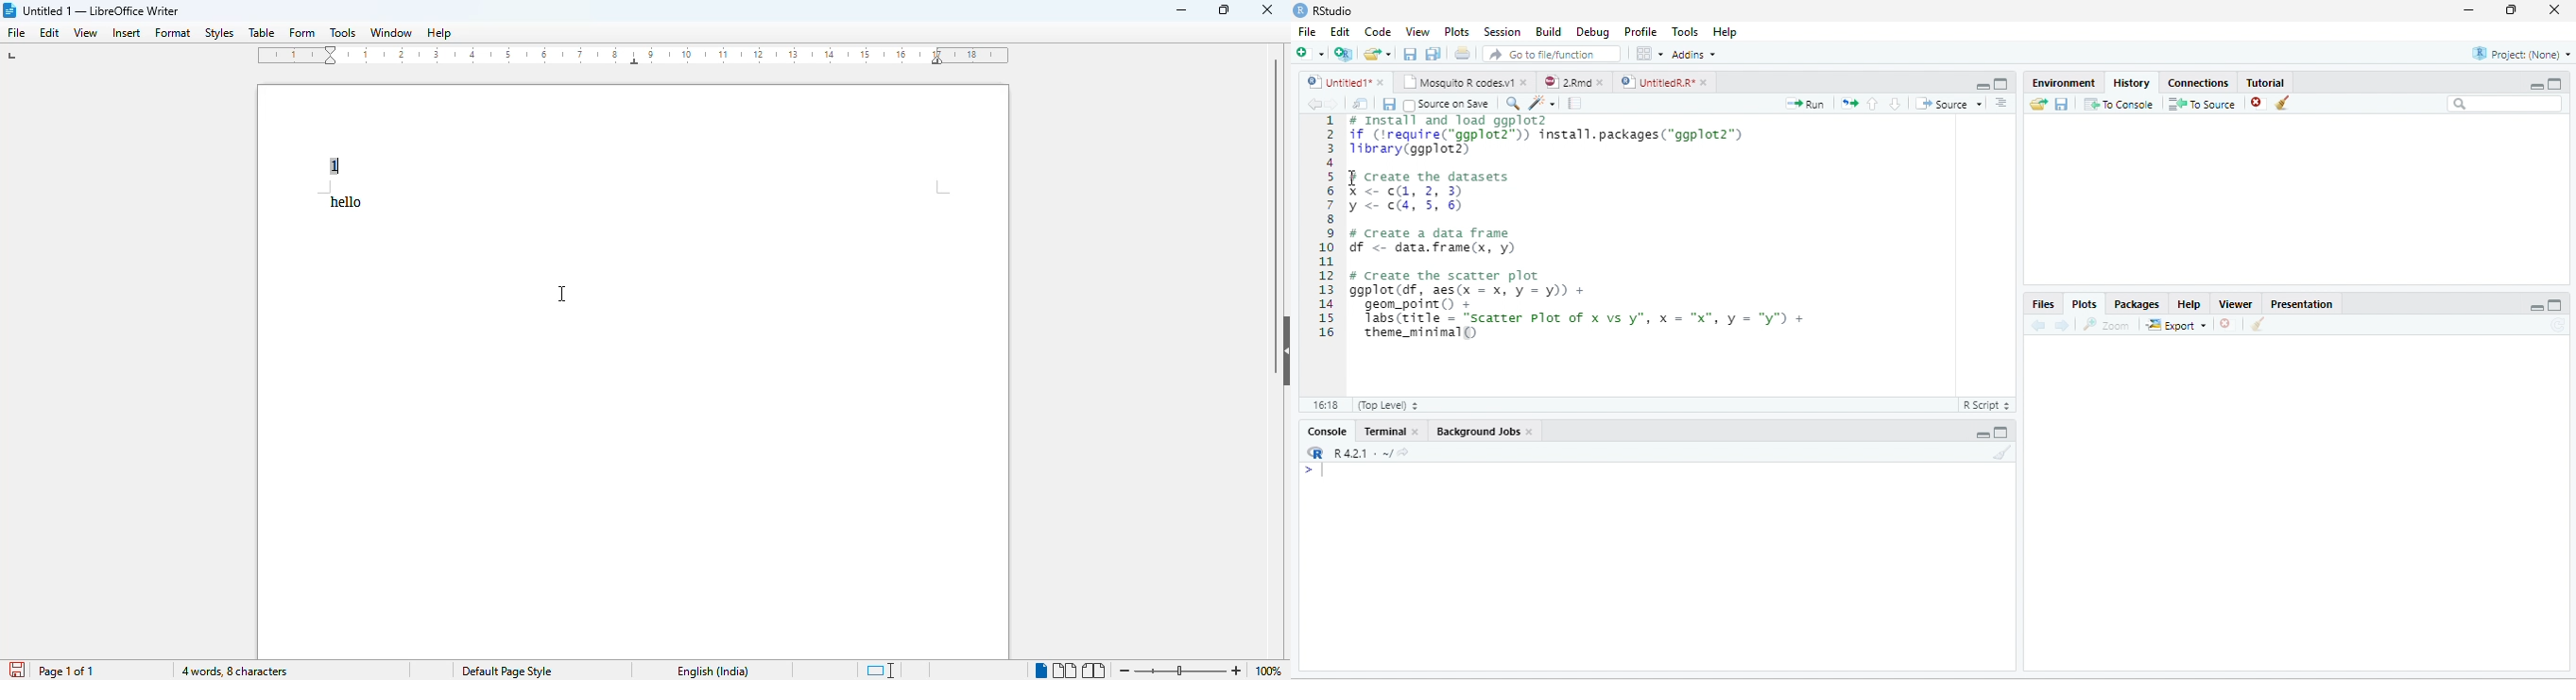  Describe the element at coordinates (1476, 432) in the screenshot. I see `Background Jobs` at that location.